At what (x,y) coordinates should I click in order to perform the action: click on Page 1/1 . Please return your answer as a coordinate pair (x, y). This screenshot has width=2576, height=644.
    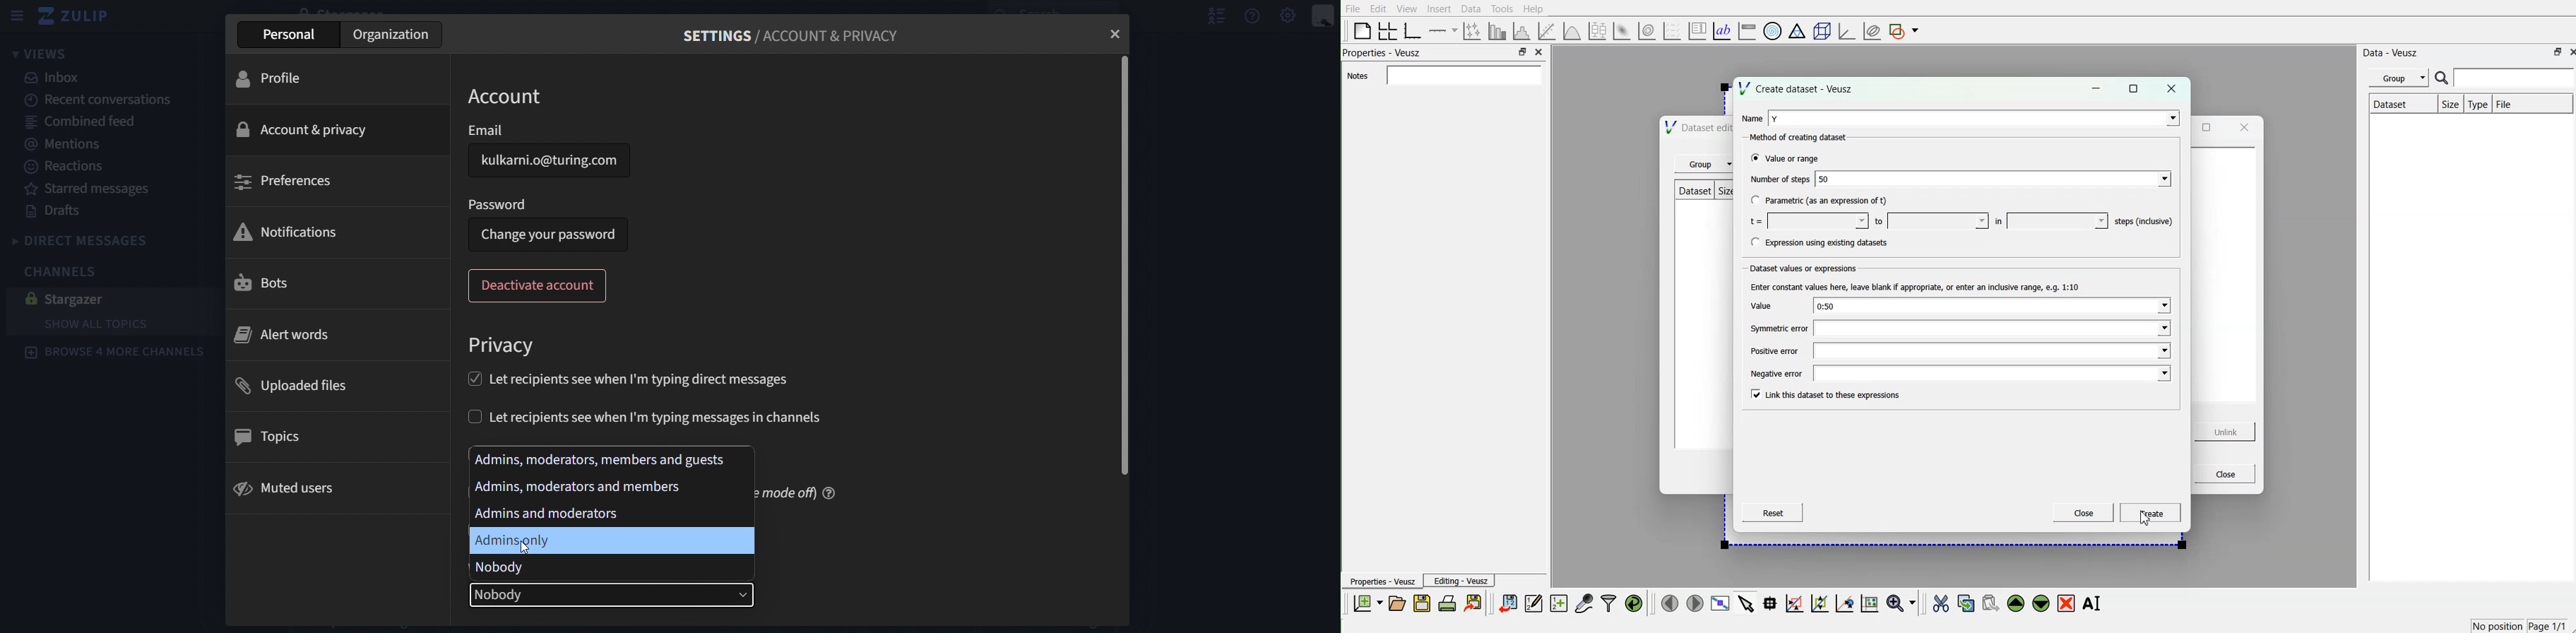
    Looking at the image, I should click on (2548, 625).